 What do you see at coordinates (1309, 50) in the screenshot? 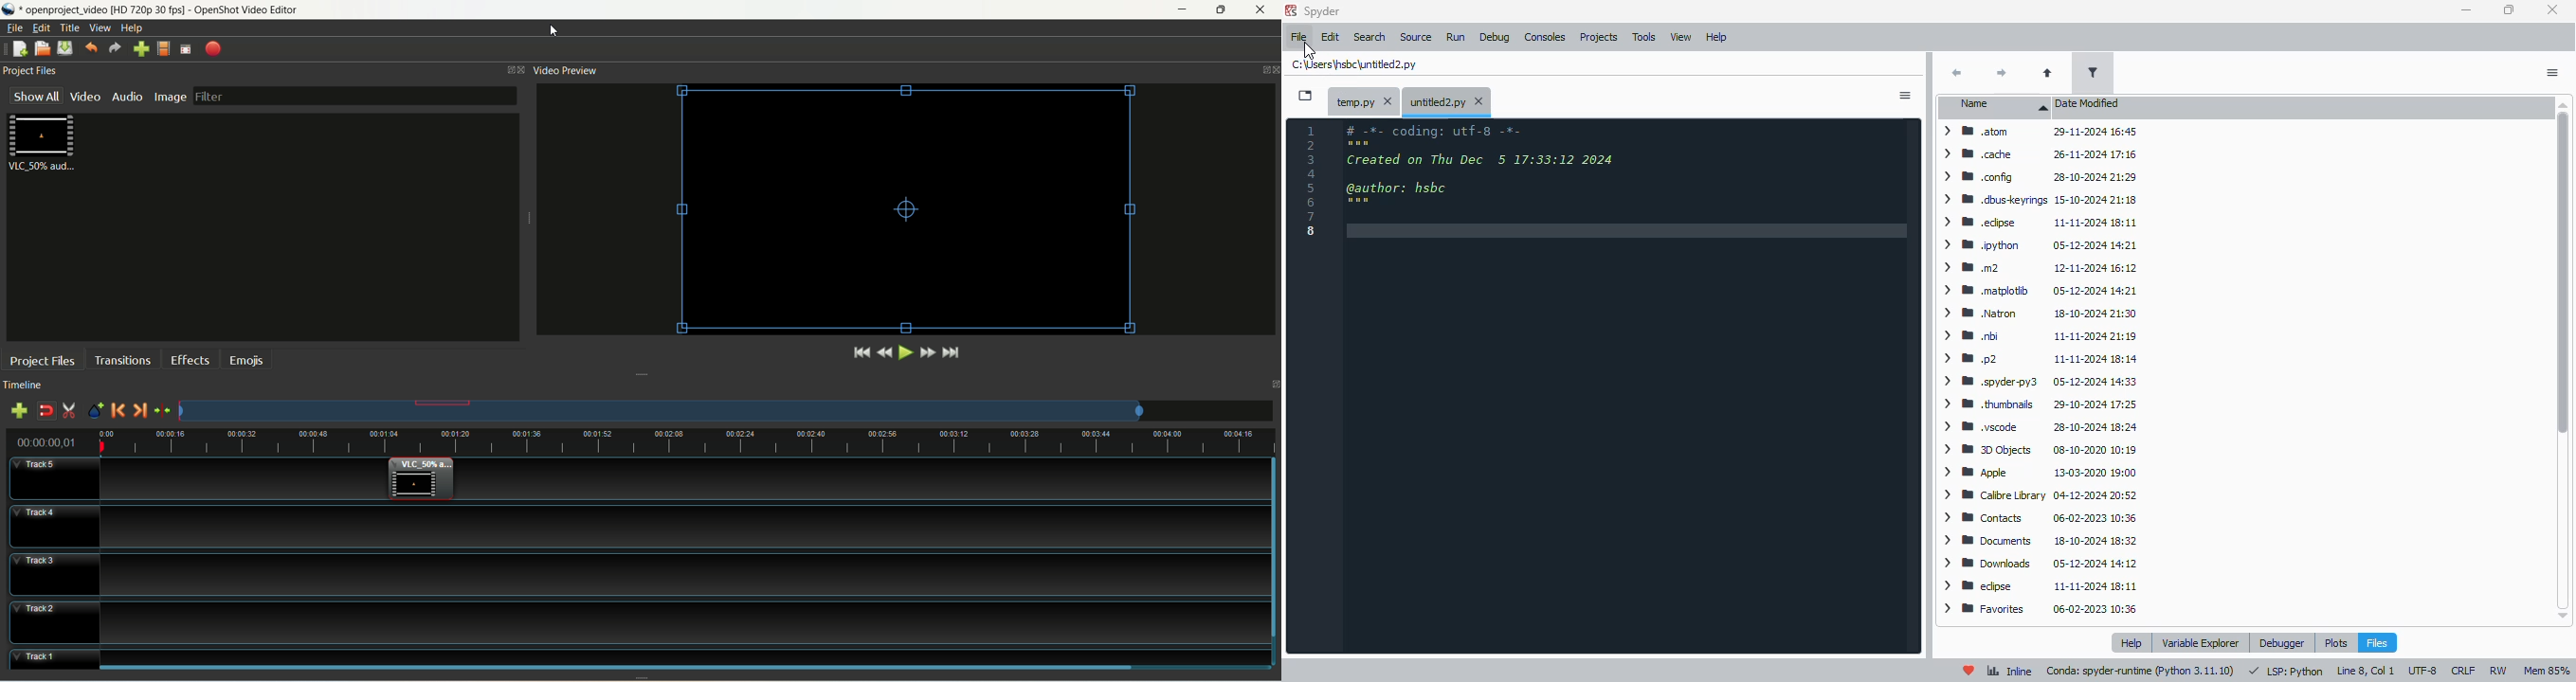
I see `cursor` at bounding box center [1309, 50].